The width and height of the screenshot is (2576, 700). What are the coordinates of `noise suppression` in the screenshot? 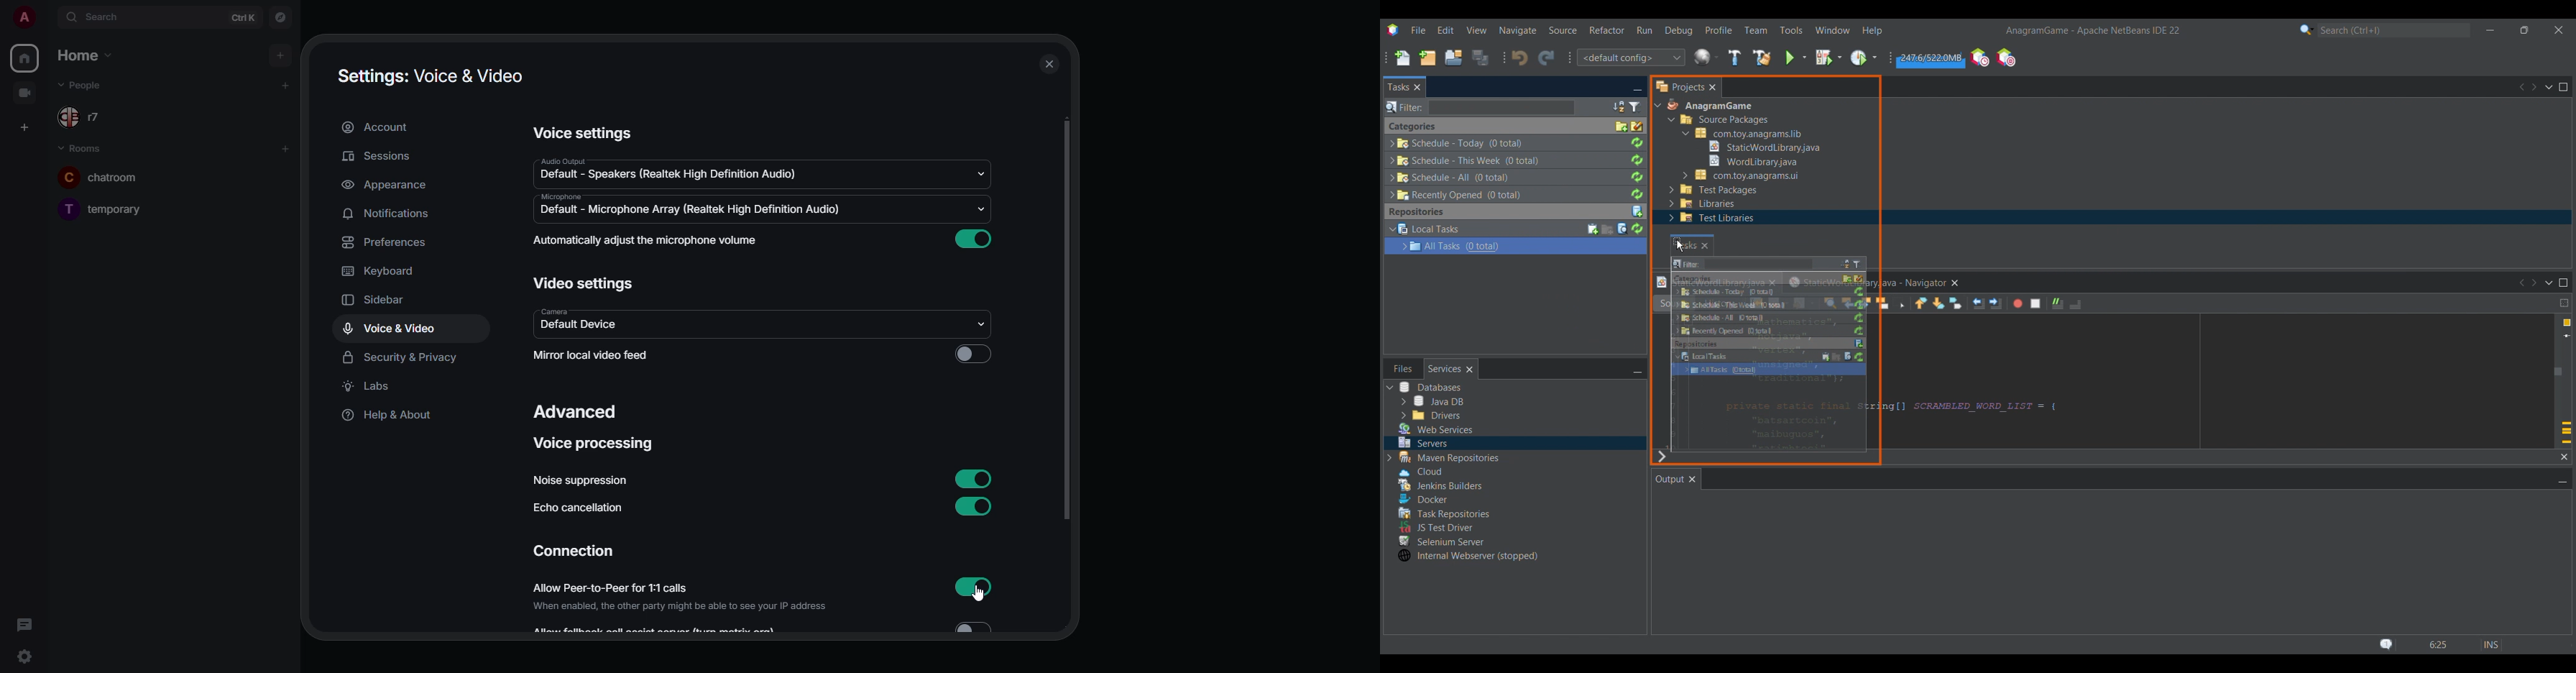 It's located at (581, 481).